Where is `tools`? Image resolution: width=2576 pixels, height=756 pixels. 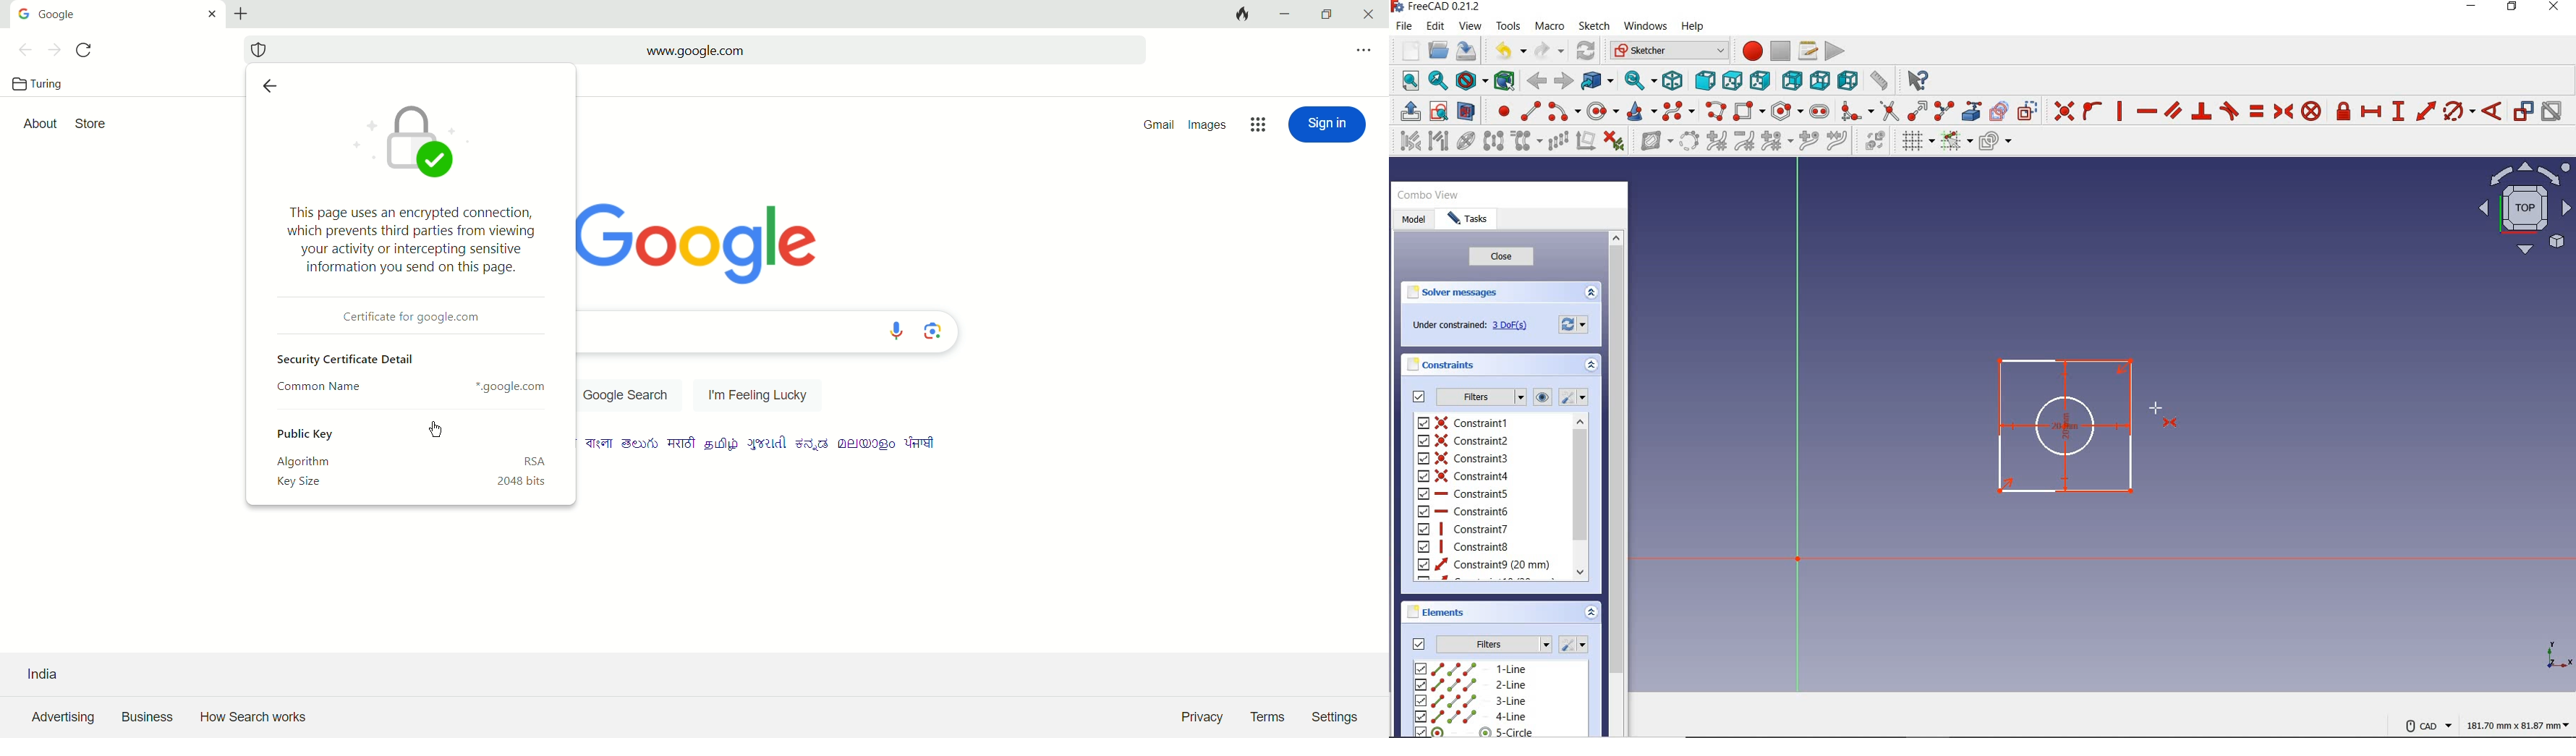
tools is located at coordinates (1508, 26).